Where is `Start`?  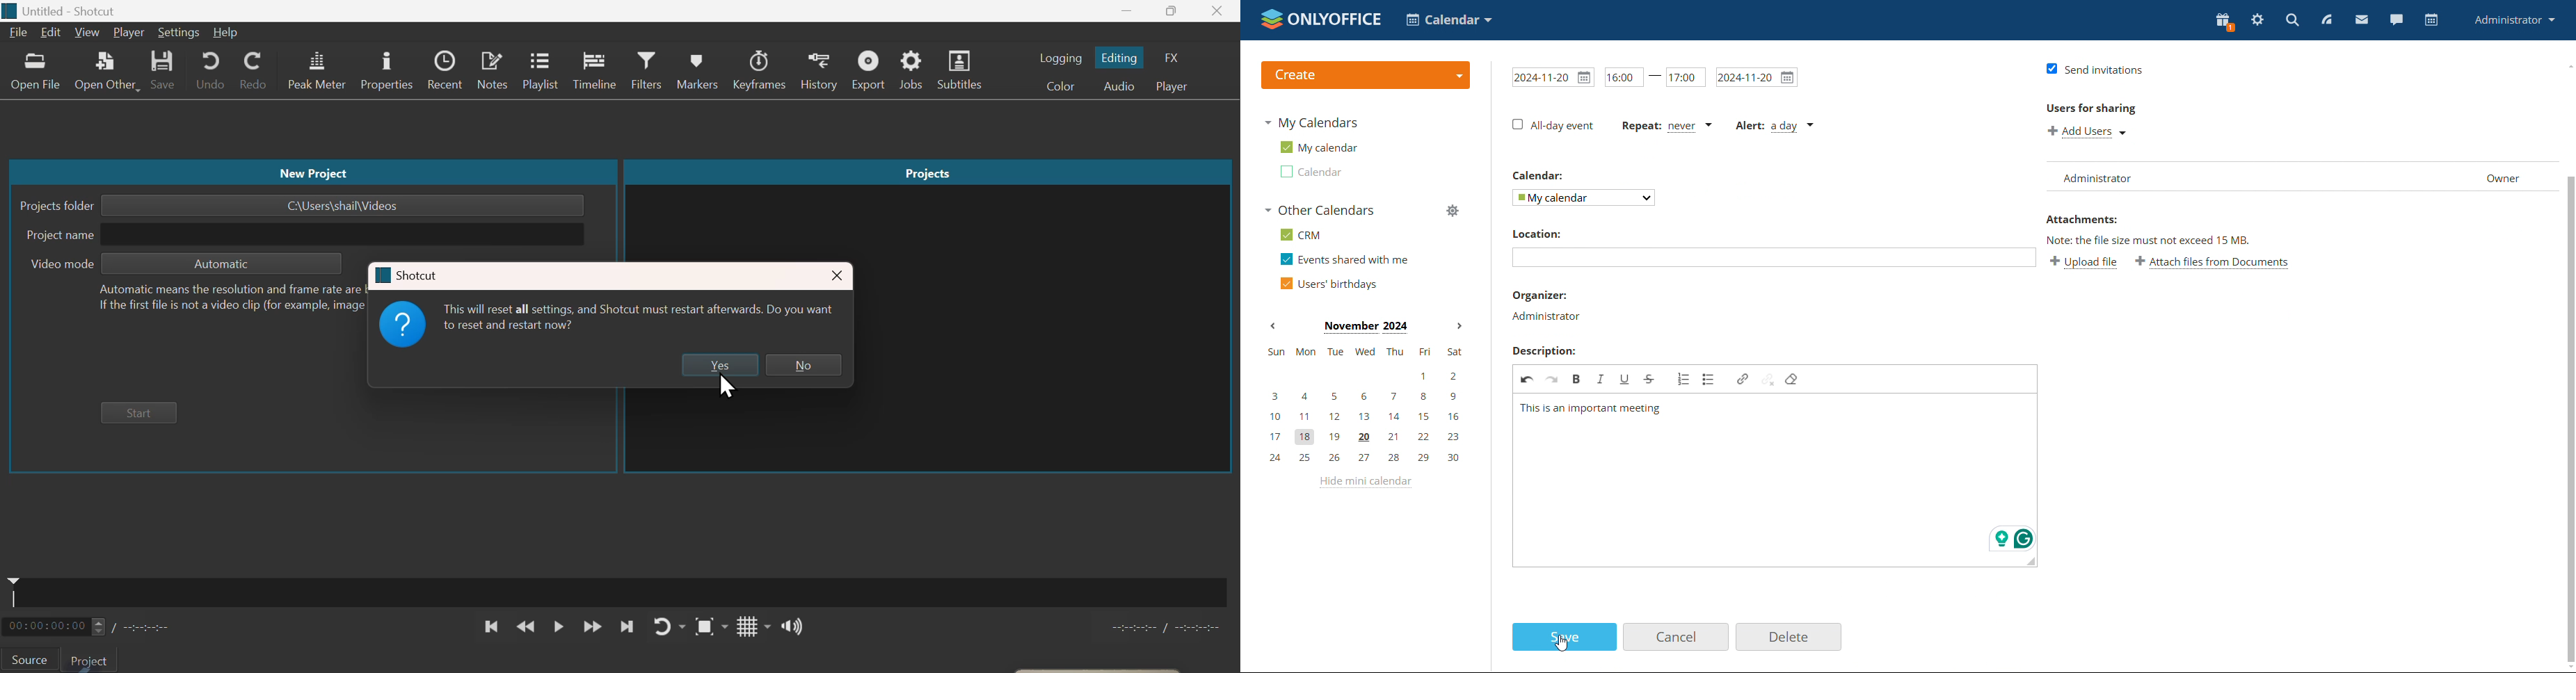
Start is located at coordinates (142, 413).